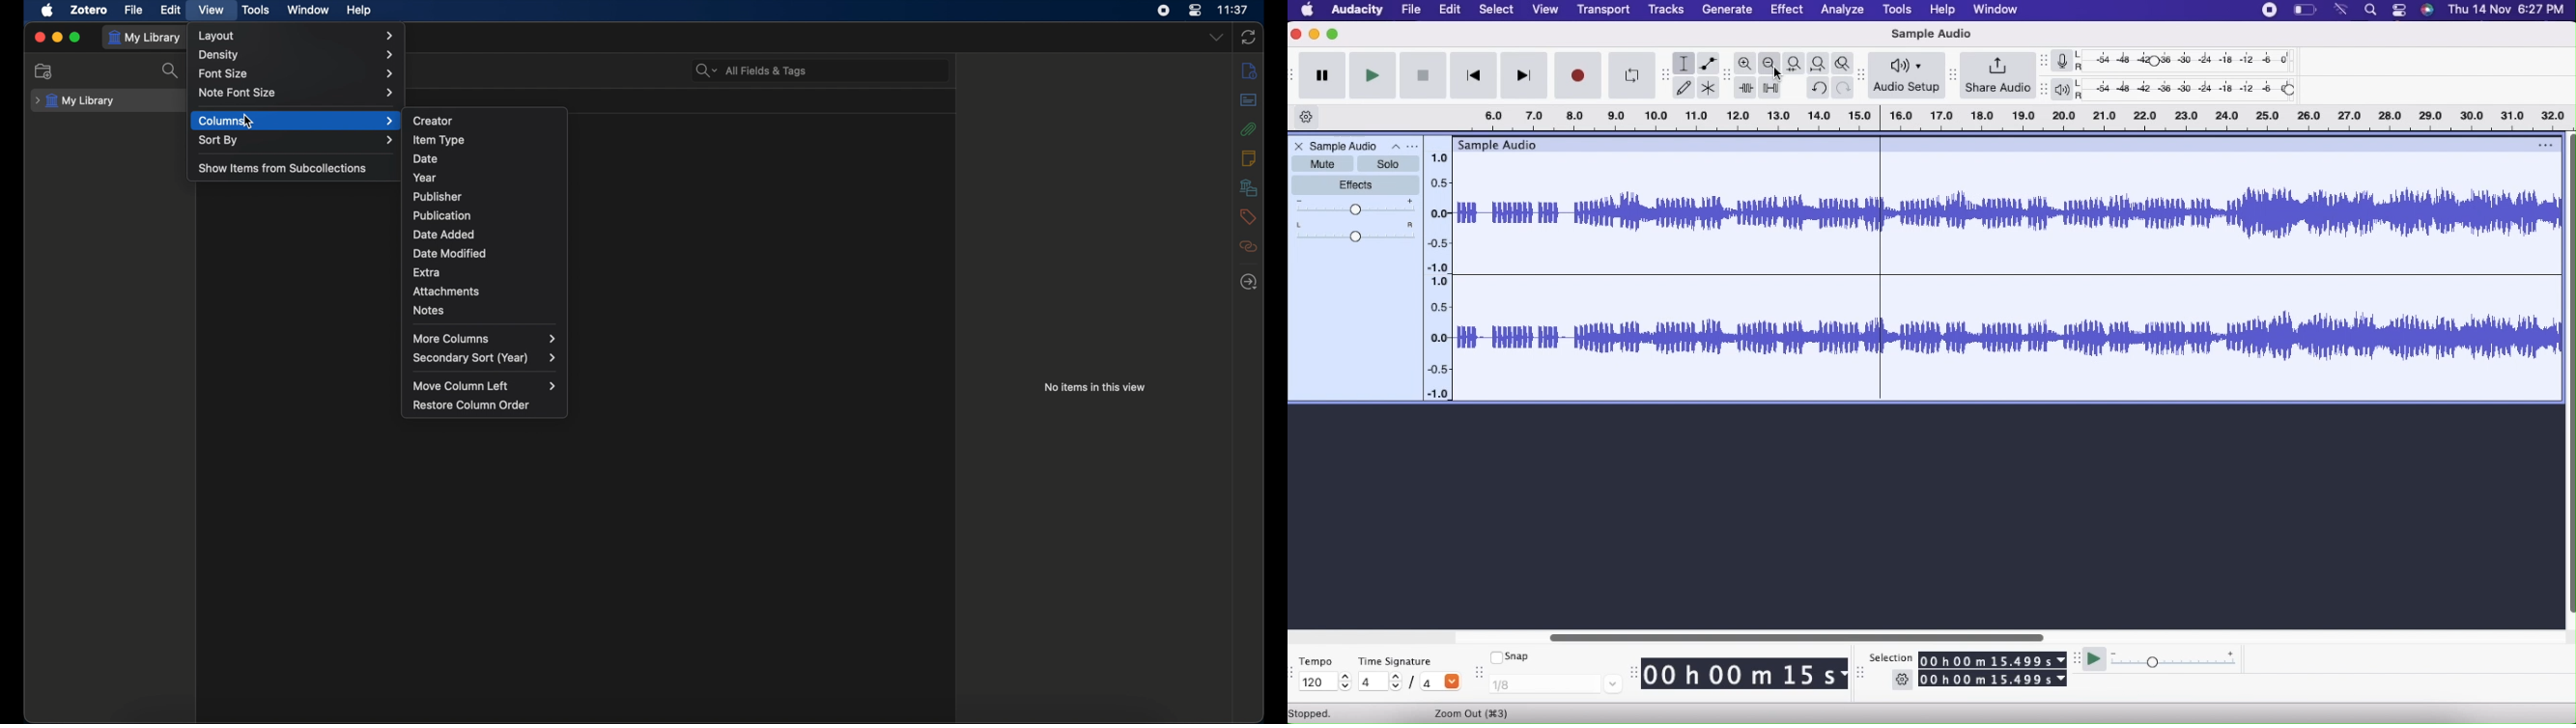 This screenshot has width=2576, height=728. Describe the element at coordinates (75, 101) in the screenshot. I see `my library` at that location.